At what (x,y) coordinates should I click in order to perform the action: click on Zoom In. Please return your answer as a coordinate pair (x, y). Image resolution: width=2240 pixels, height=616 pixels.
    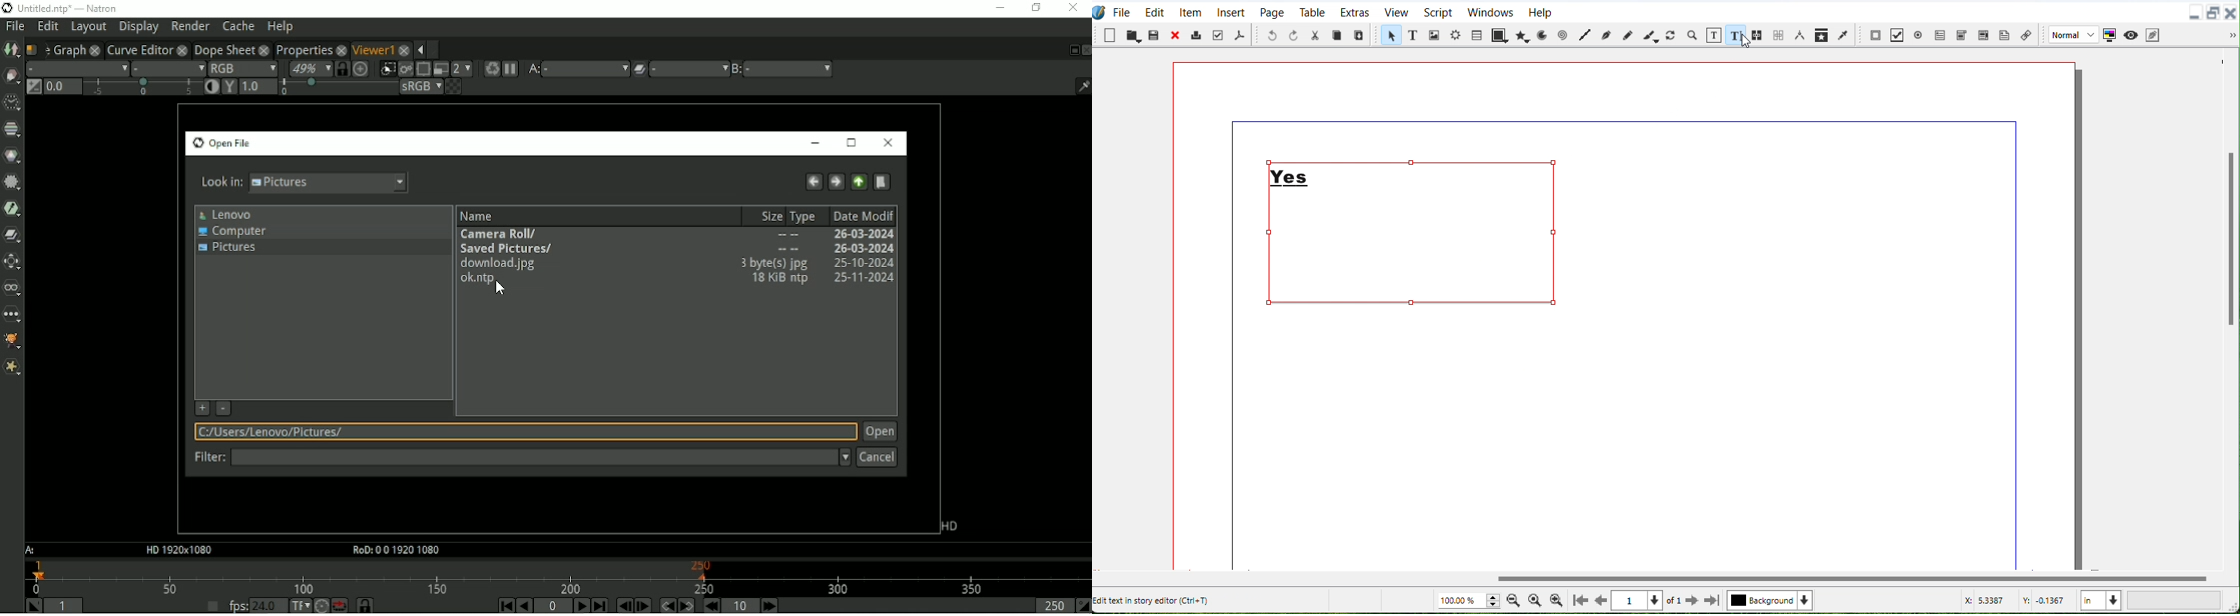
    Looking at the image, I should click on (1556, 600).